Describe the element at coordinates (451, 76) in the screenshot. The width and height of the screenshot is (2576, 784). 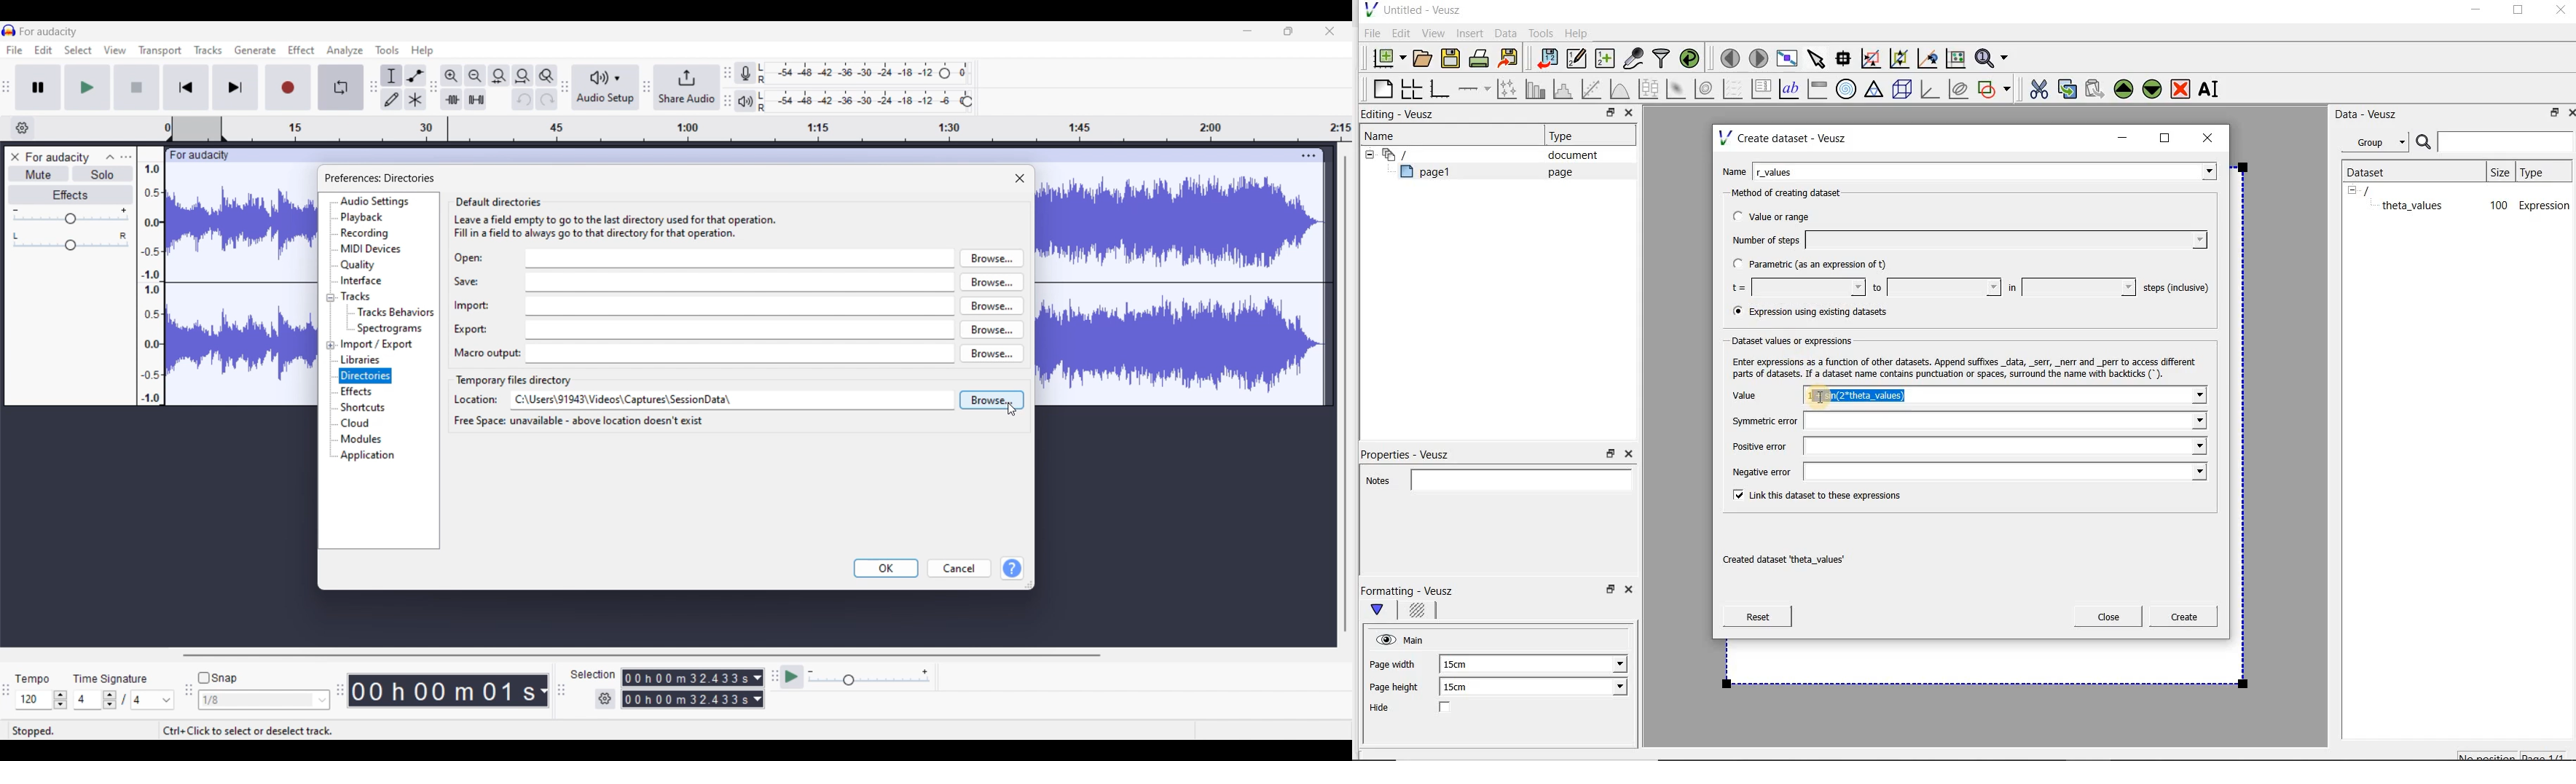
I see `Zoom in` at that location.